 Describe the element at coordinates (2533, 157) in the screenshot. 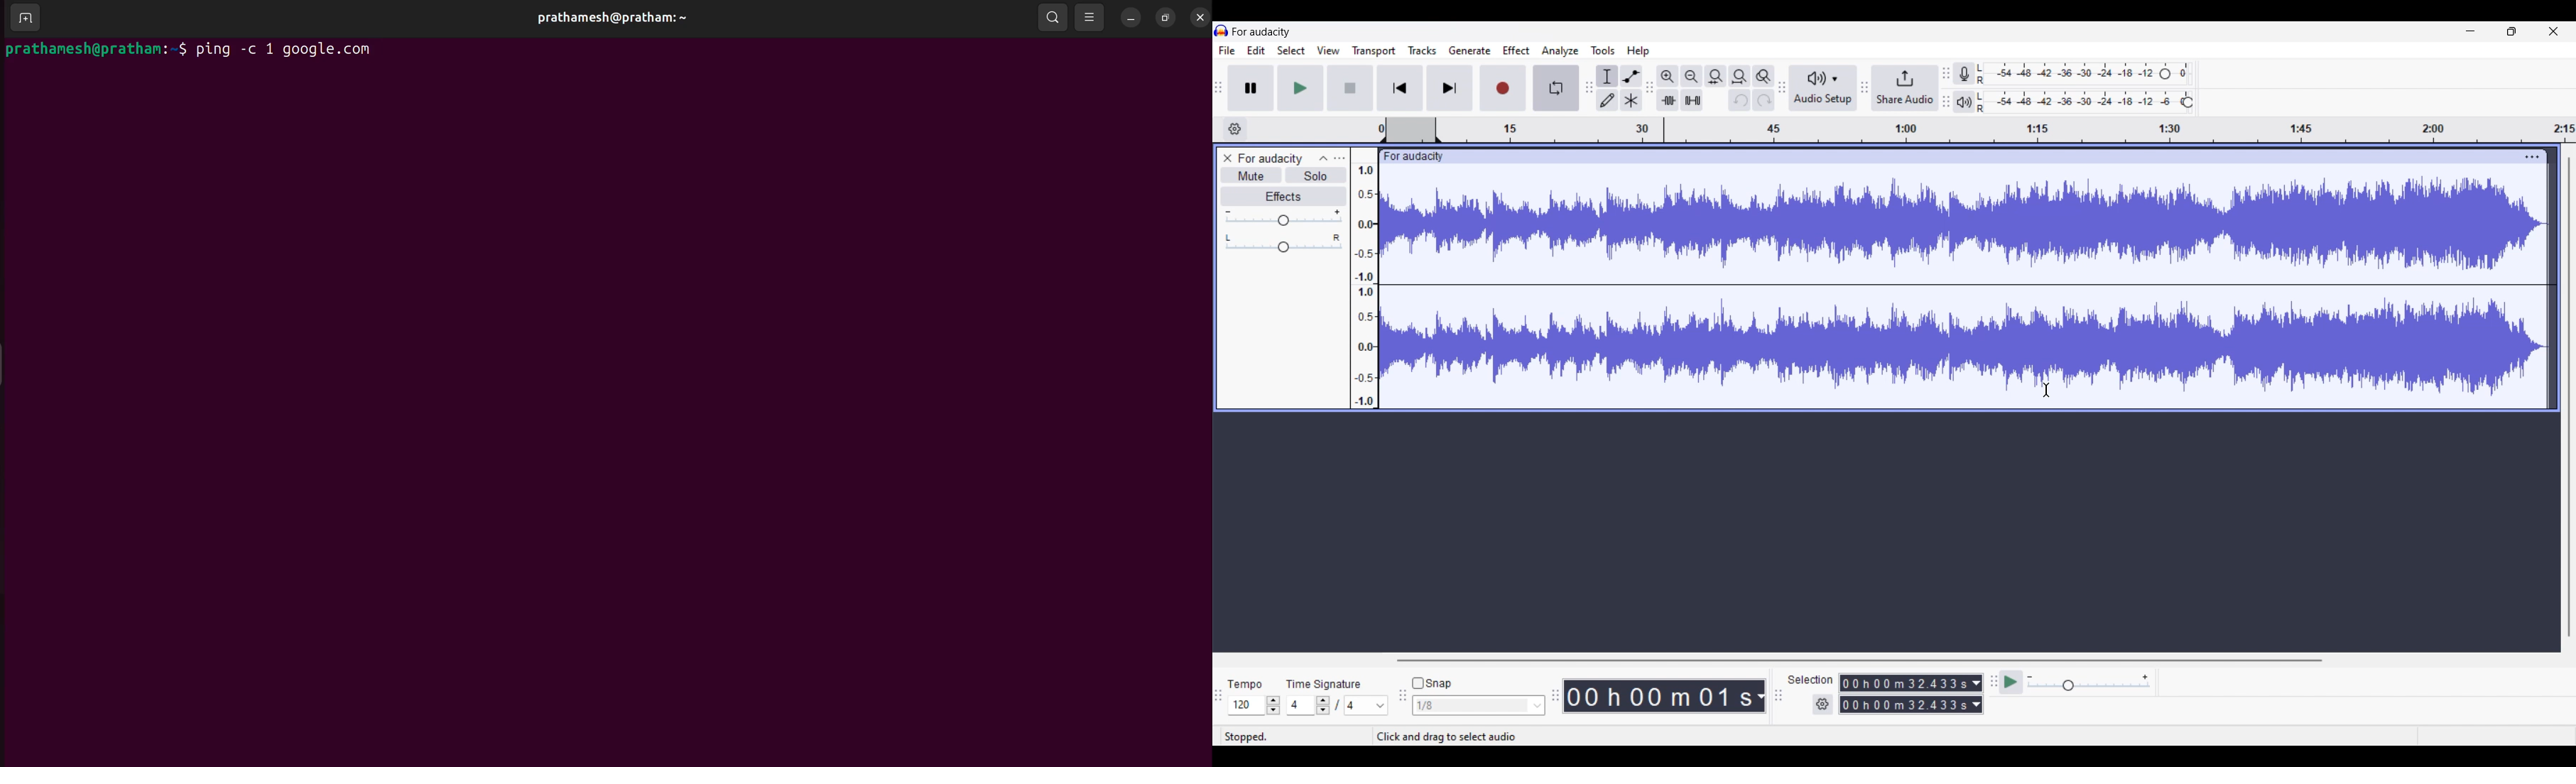

I see `Track settings ` at that location.